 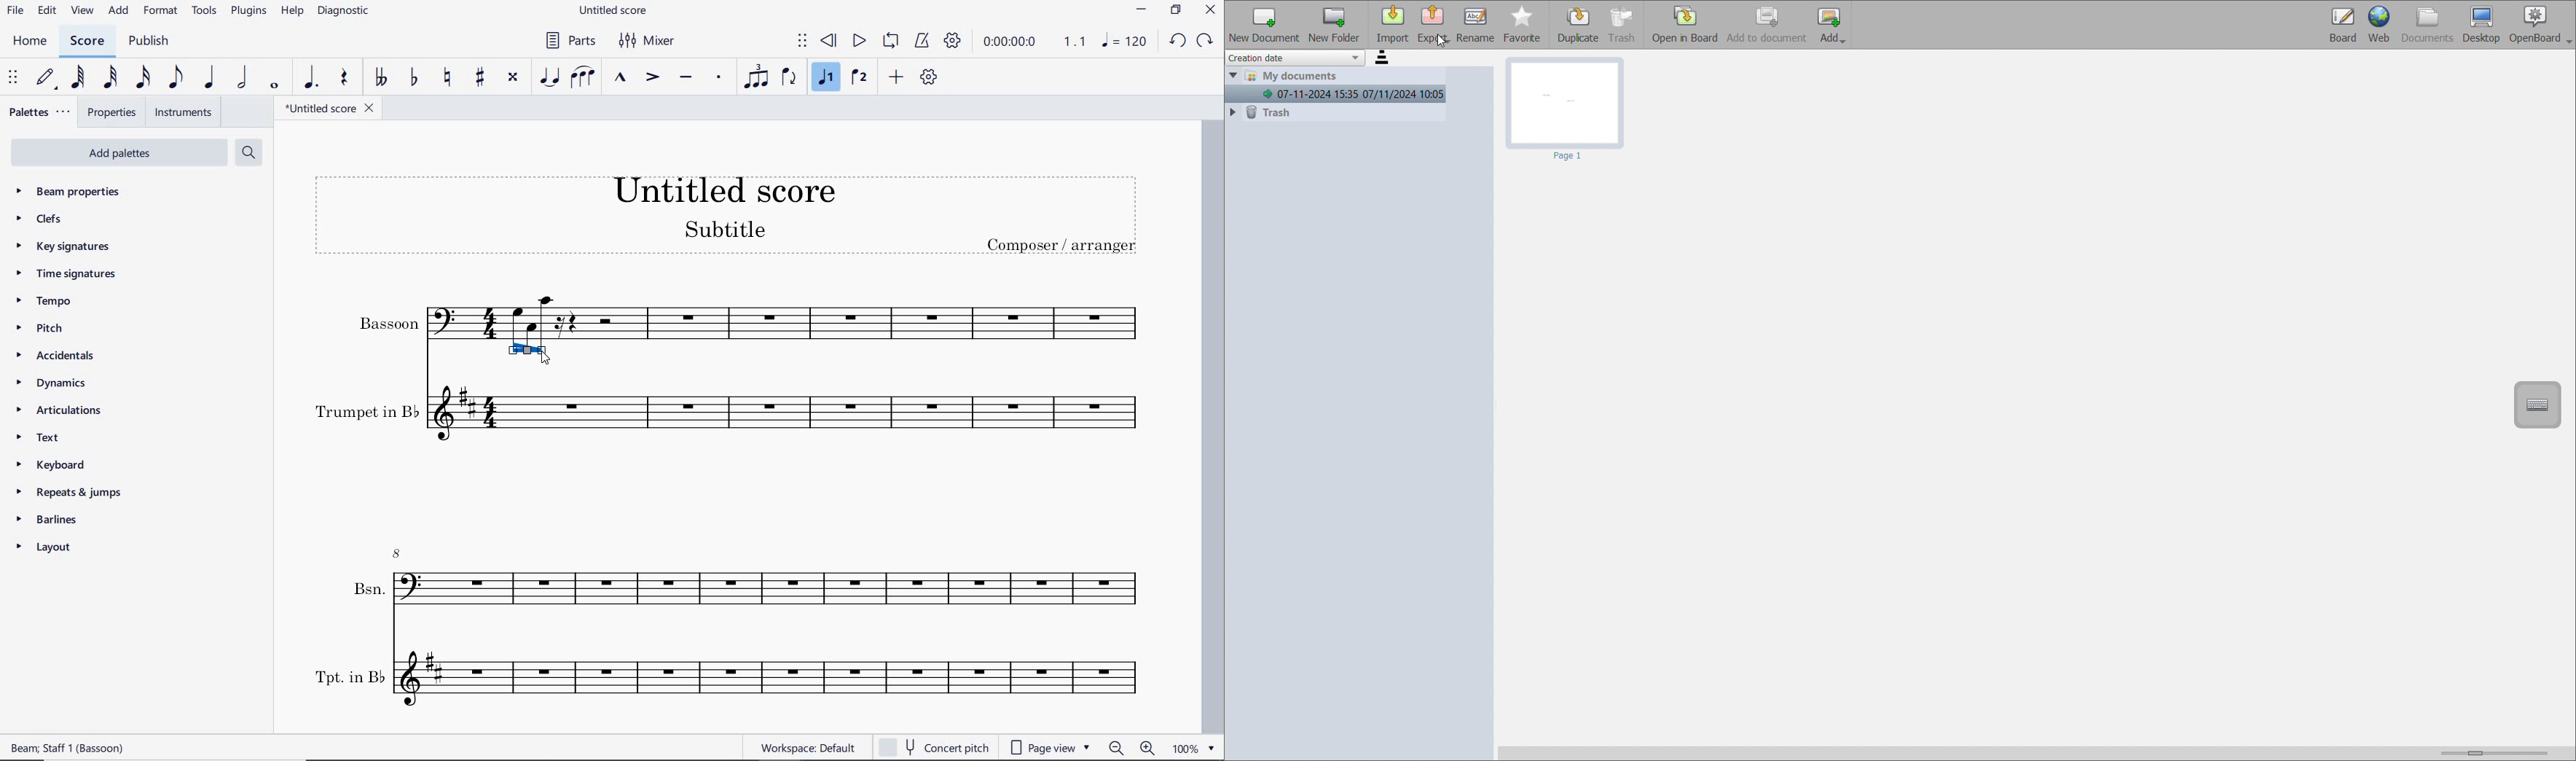 What do you see at coordinates (1383, 58) in the screenshot?
I see `sort order` at bounding box center [1383, 58].